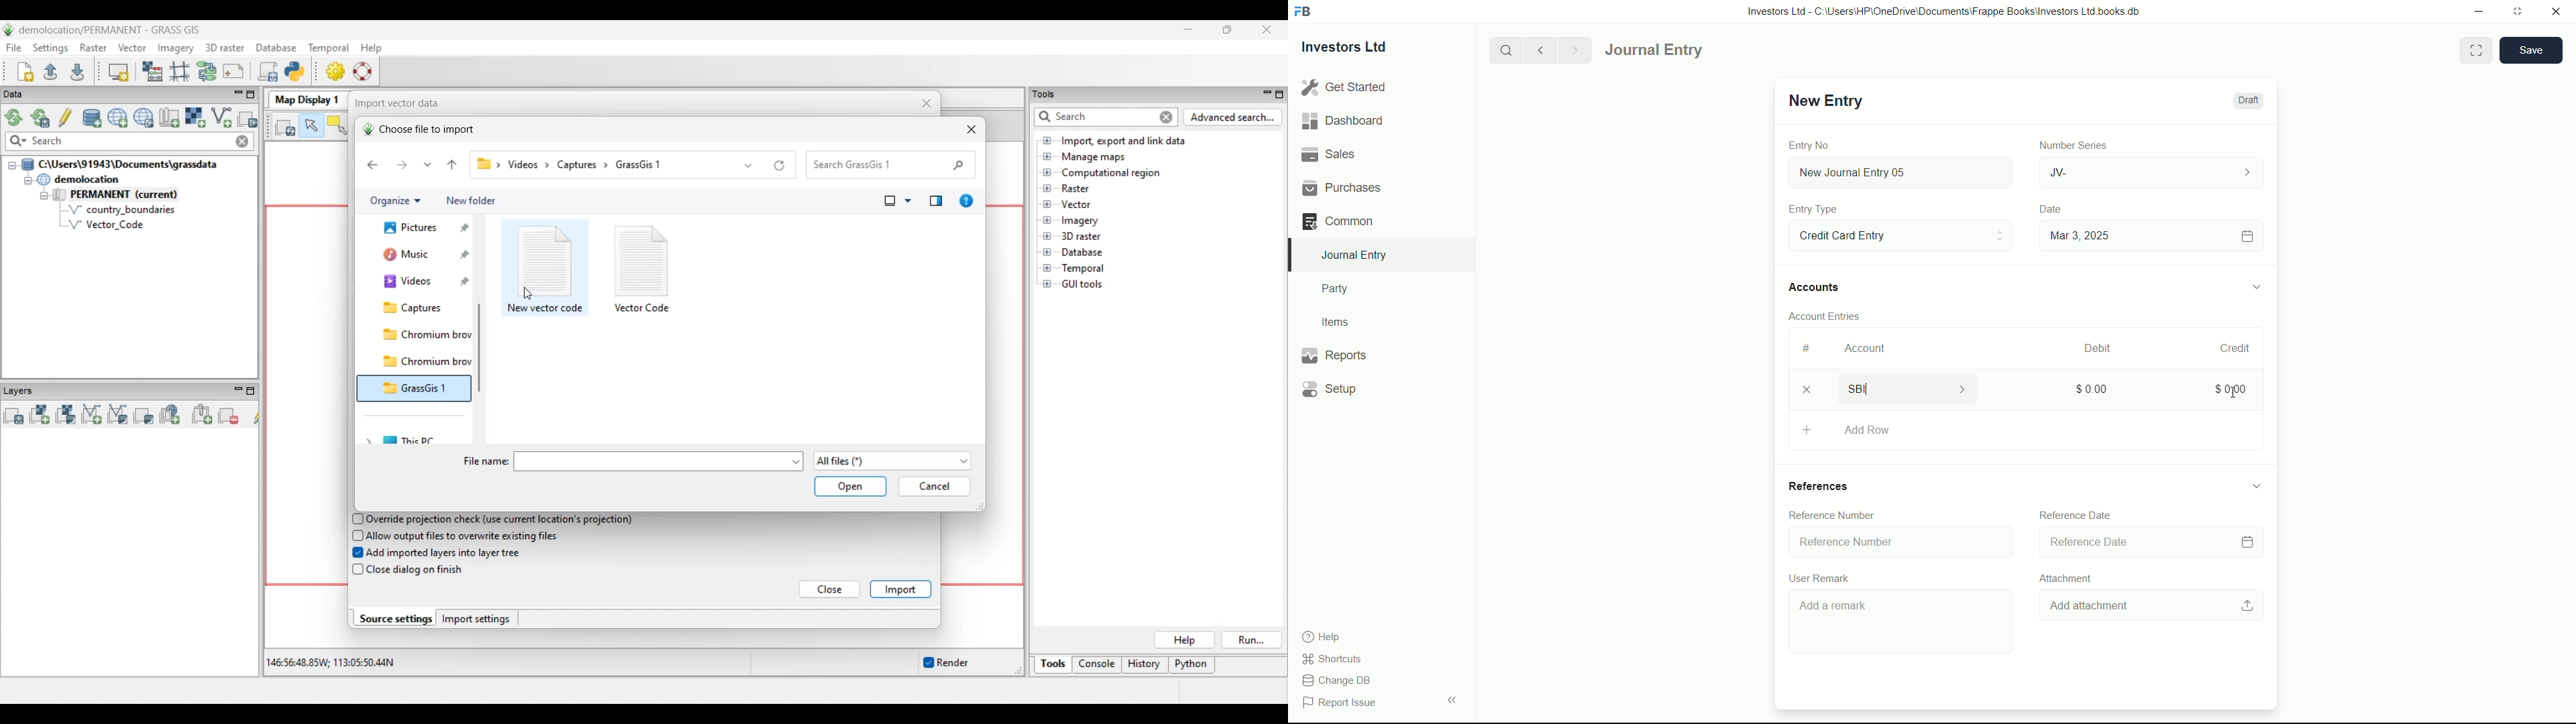  Describe the element at coordinates (1539, 50) in the screenshot. I see `previous` at that location.